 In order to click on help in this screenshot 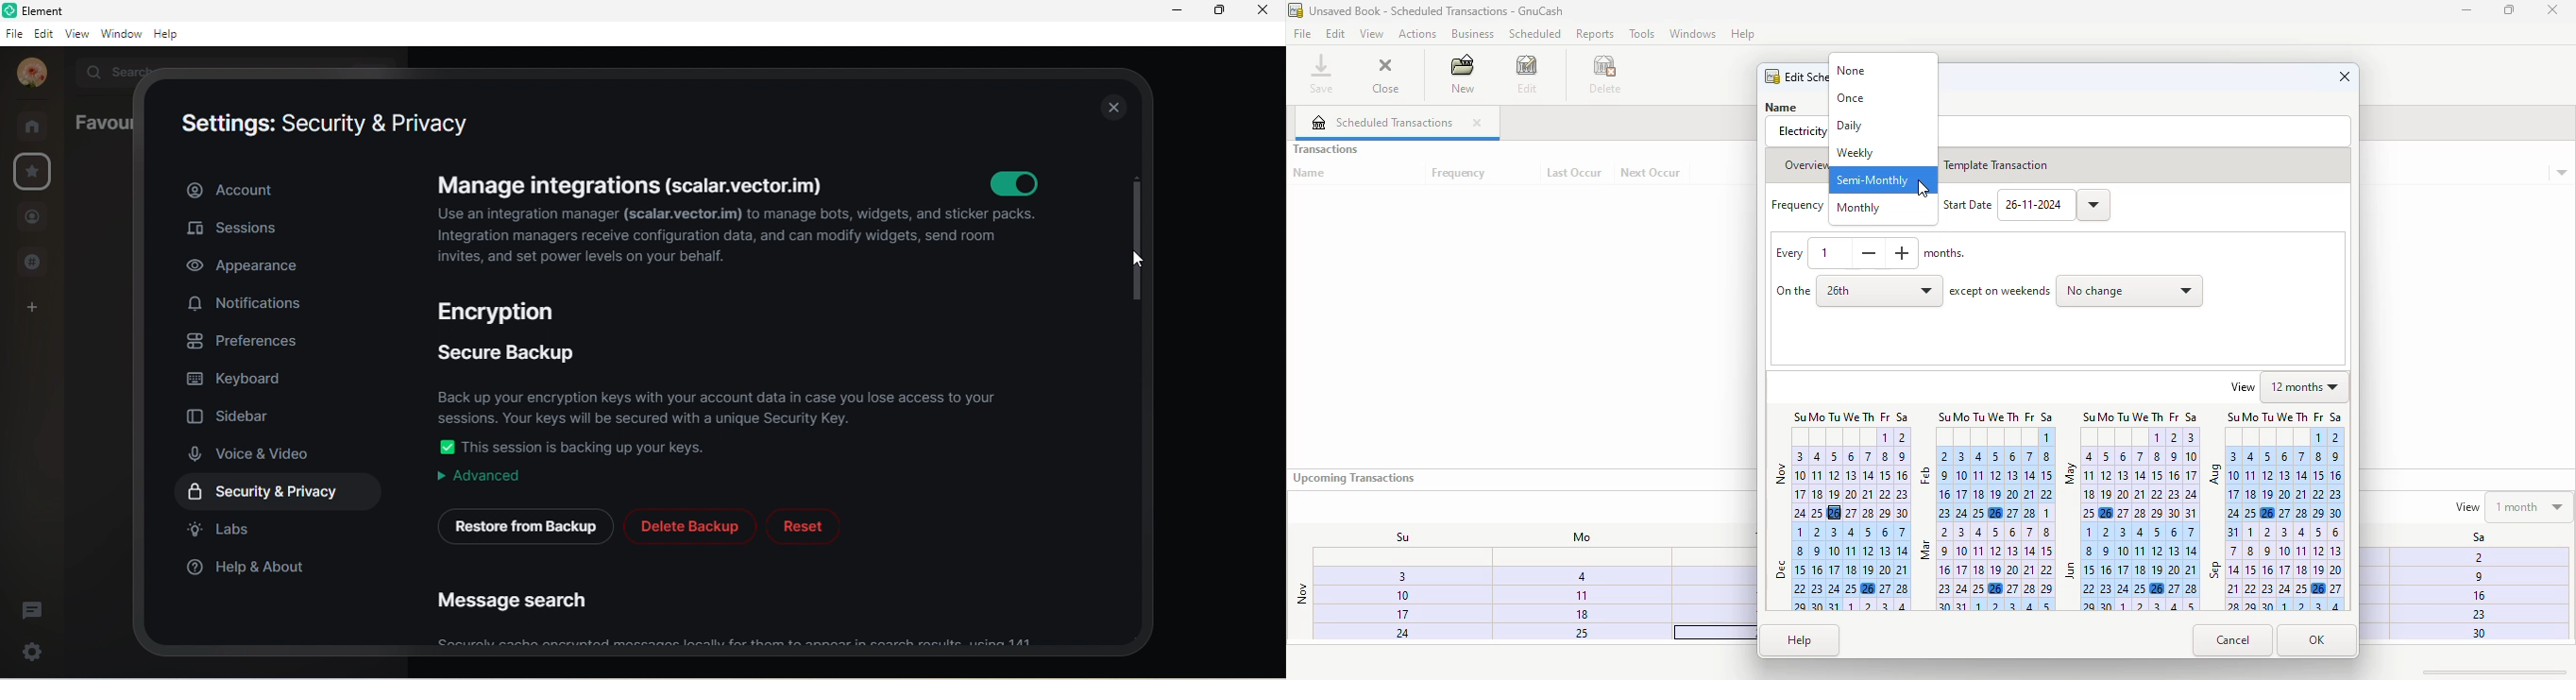, I will do `click(1800, 640)`.